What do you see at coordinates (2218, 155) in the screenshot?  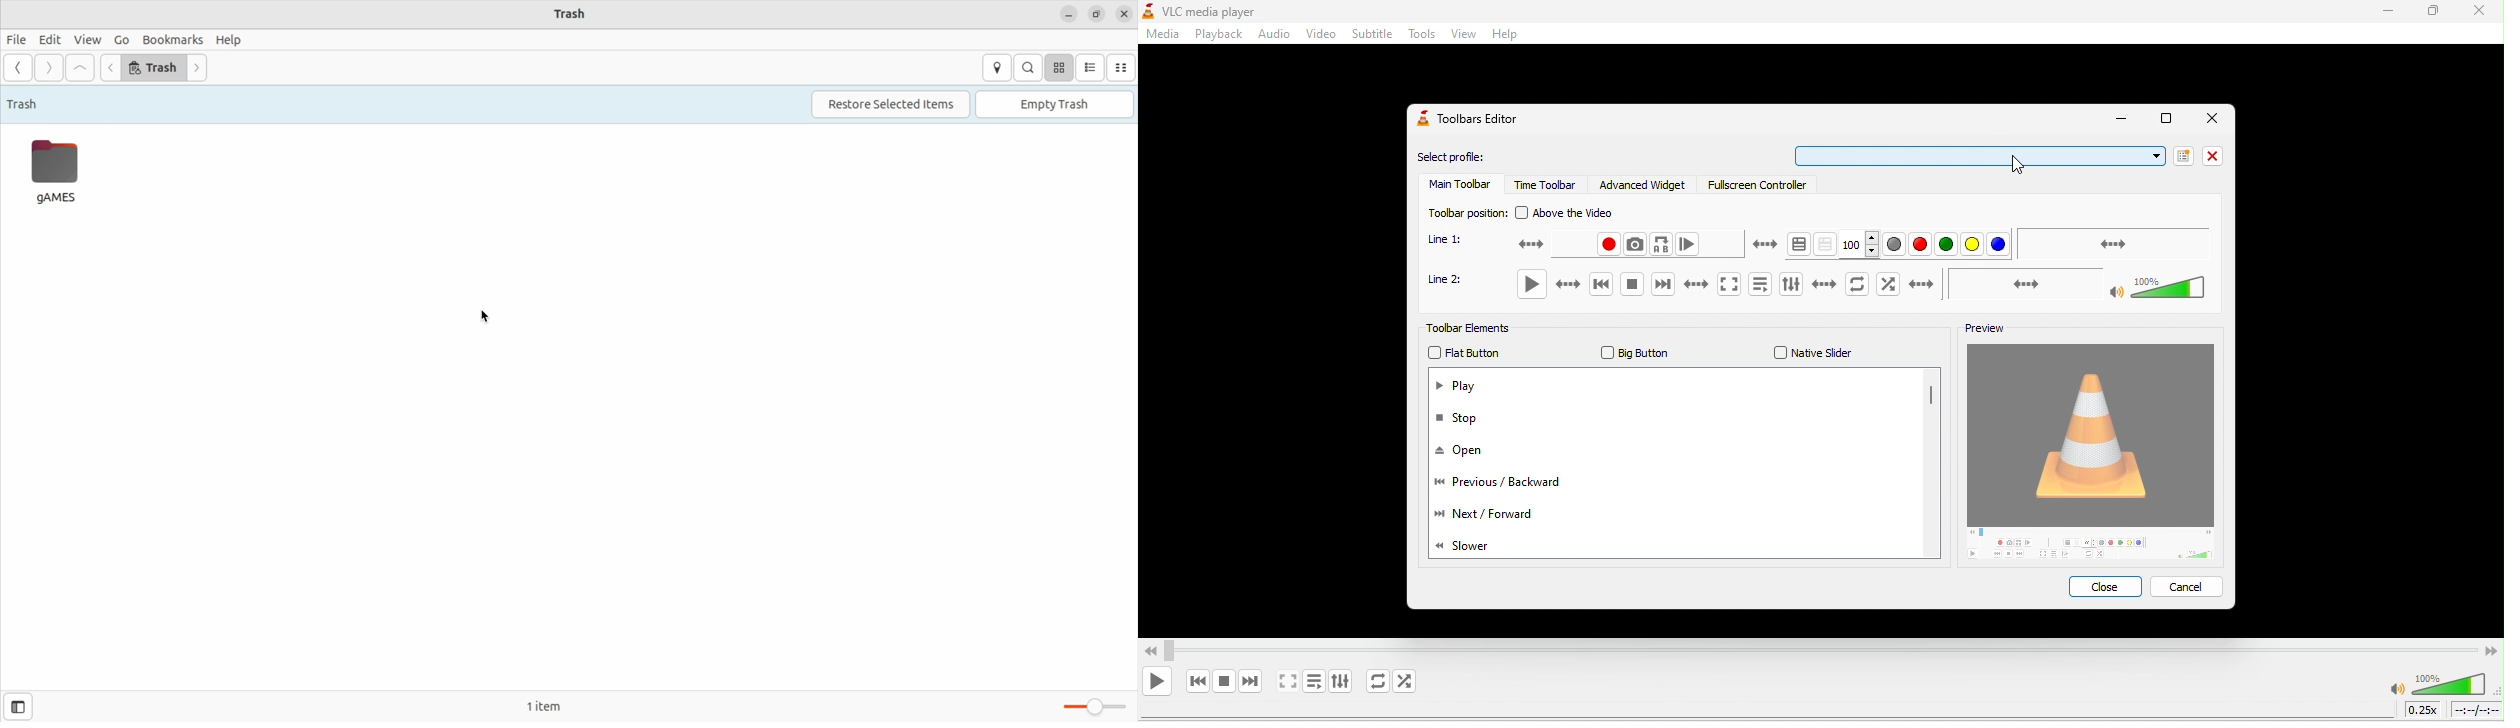 I see `close` at bounding box center [2218, 155].